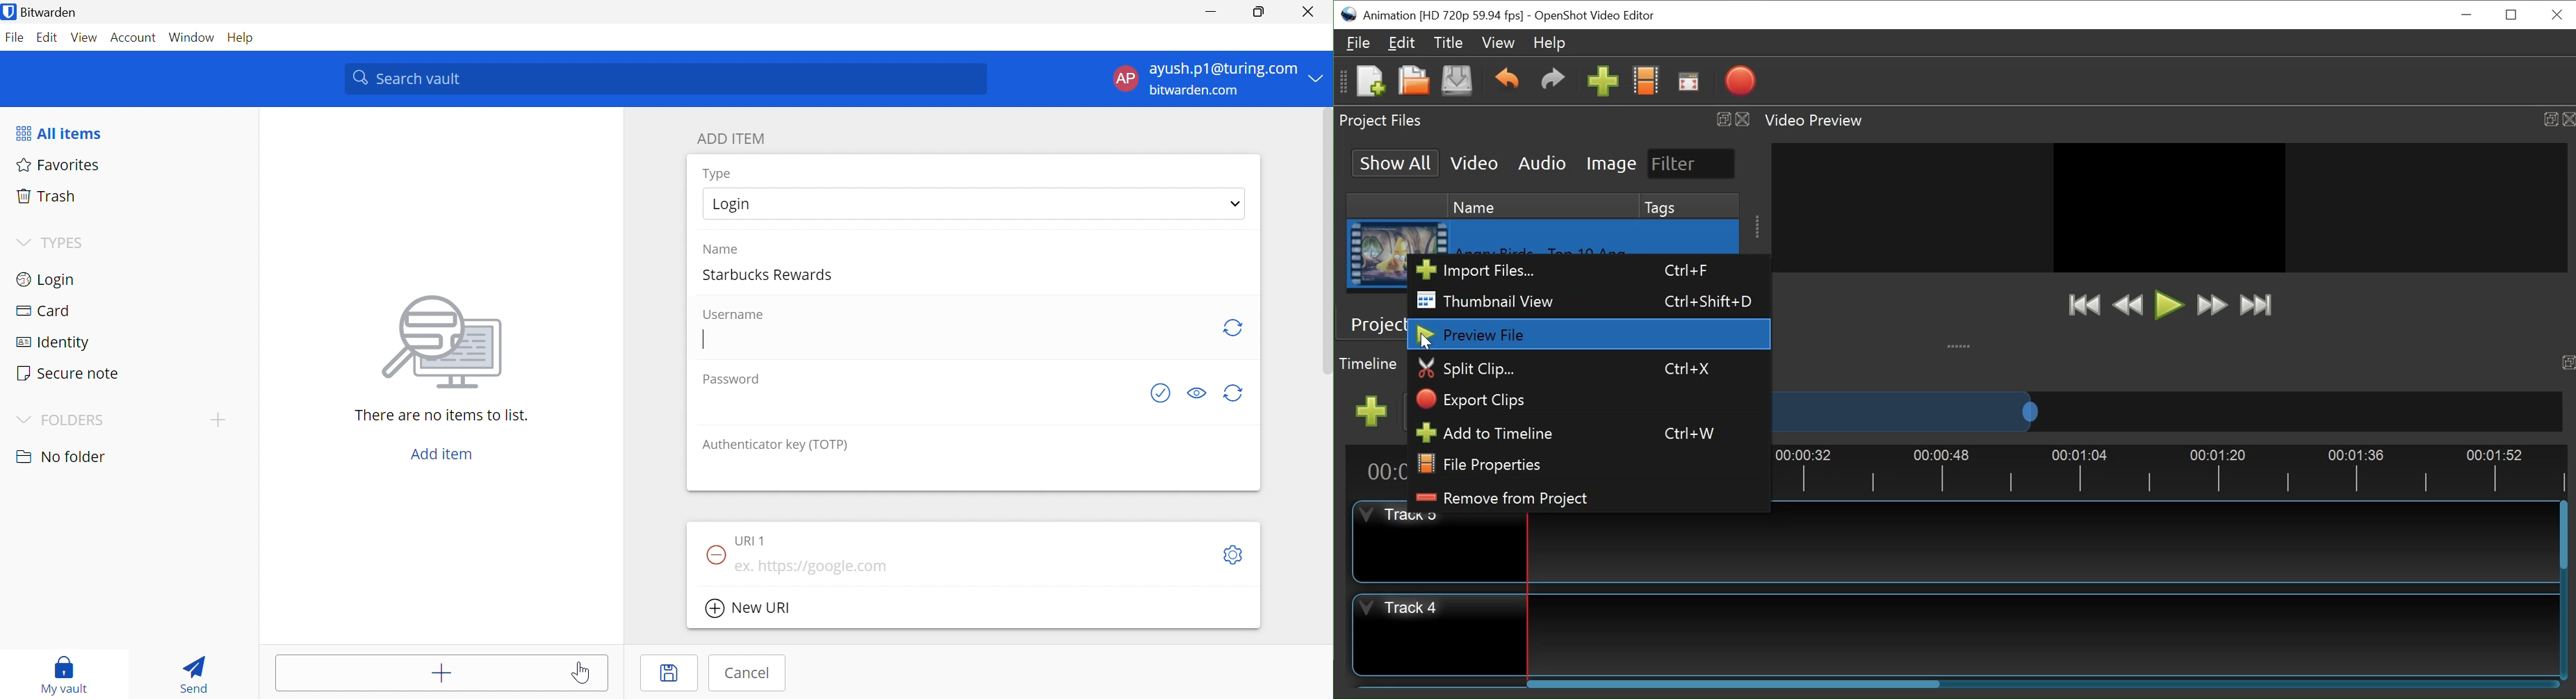 Image resolution: width=2576 pixels, height=700 pixels. What do you see at coordinates (1602, 80) in the screenshot?
I see `Import Files` at bounding box center [1602, 80].